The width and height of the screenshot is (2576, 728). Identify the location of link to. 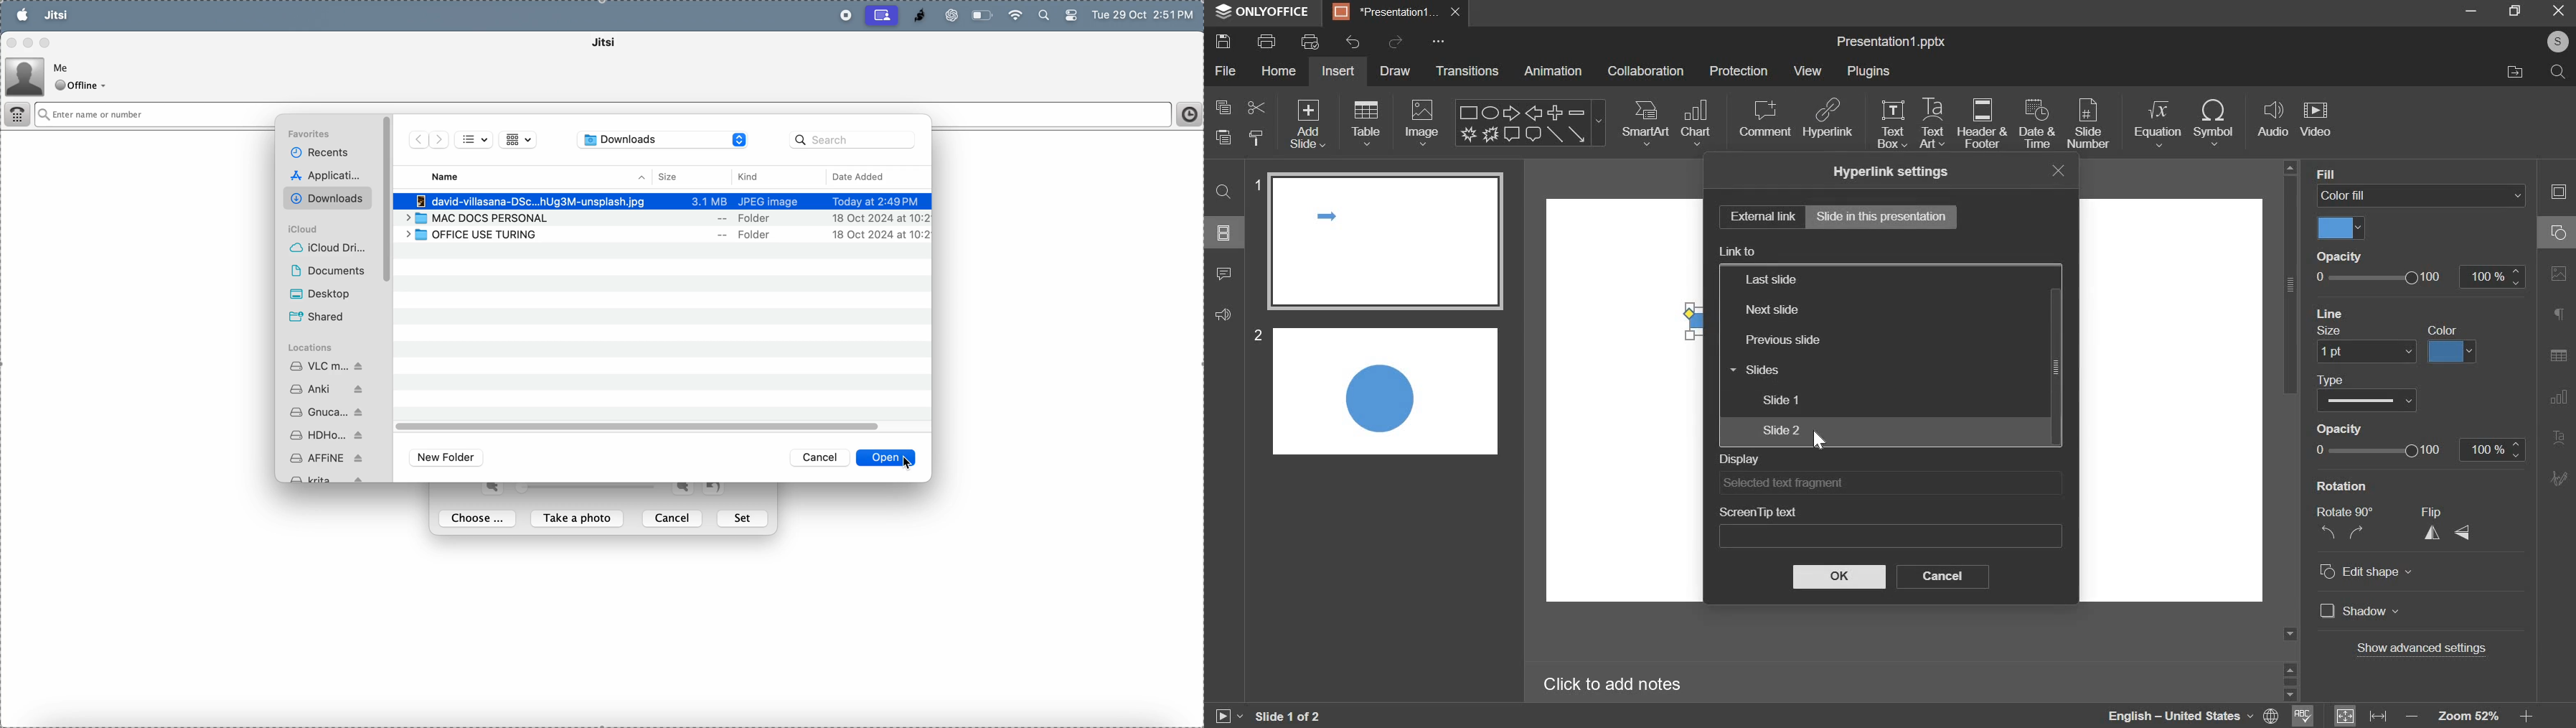
(1738, 251).